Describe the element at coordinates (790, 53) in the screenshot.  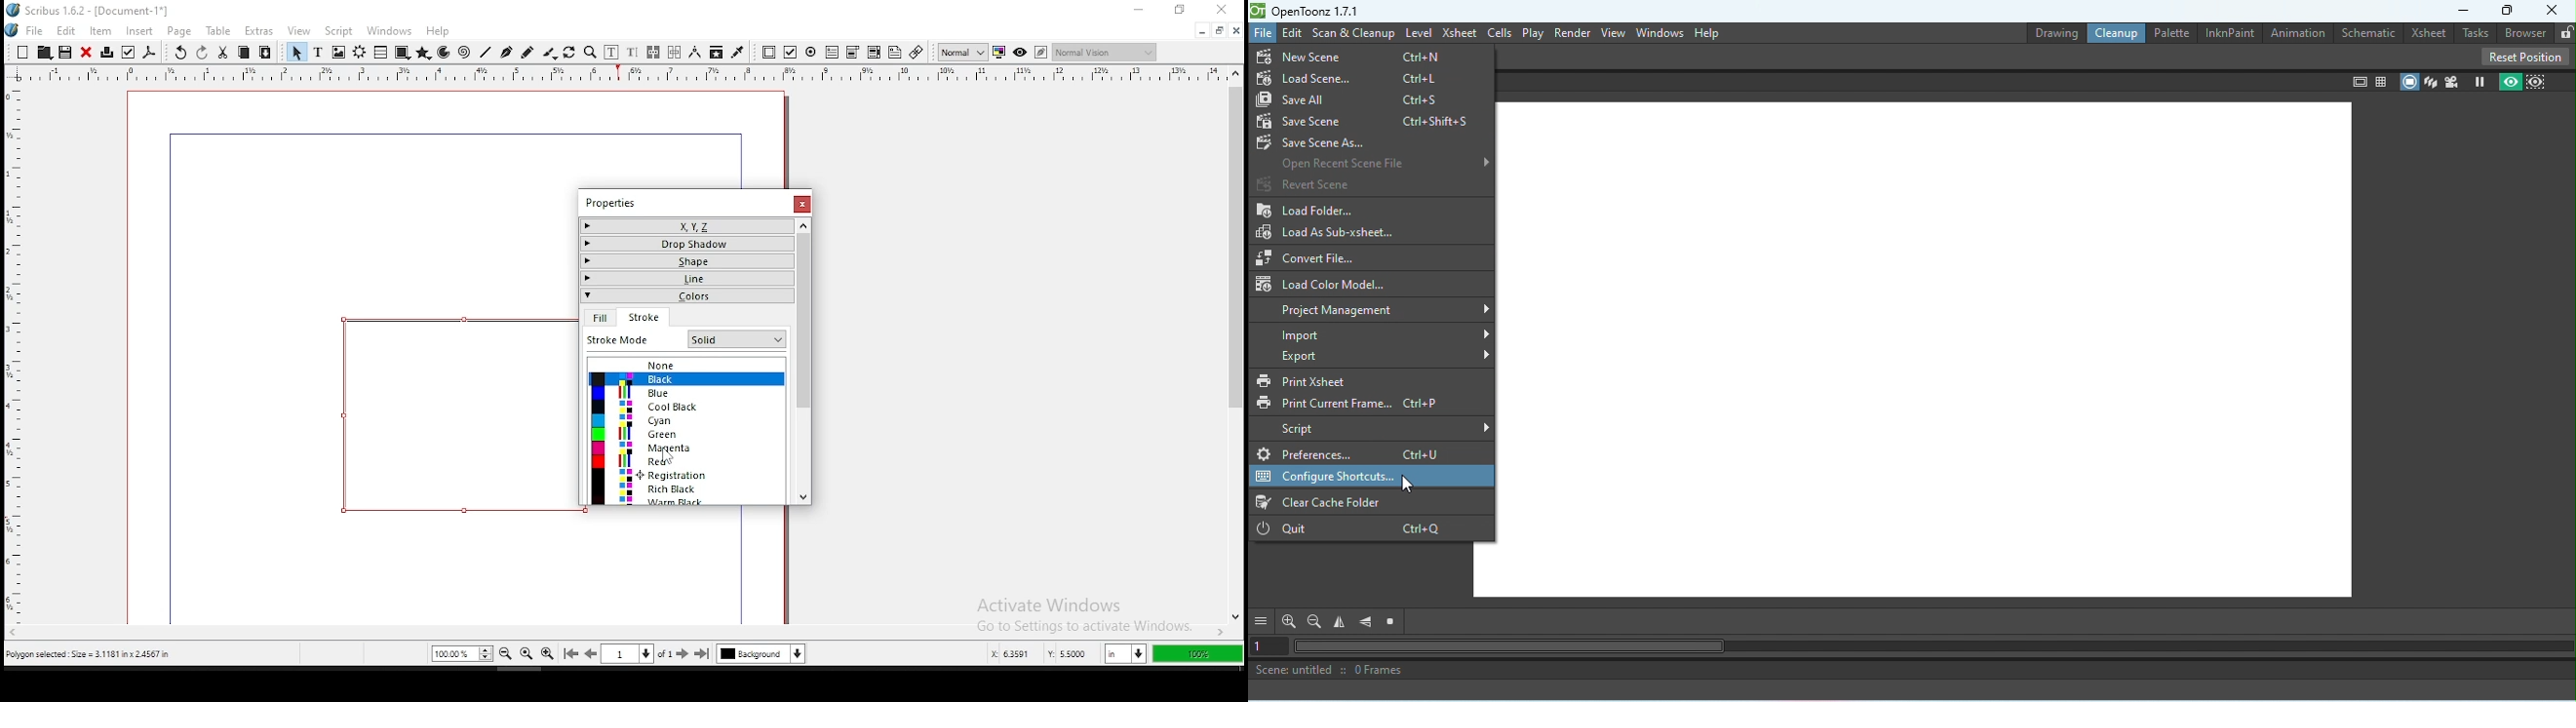
I see `pdf checkbox` at that location.